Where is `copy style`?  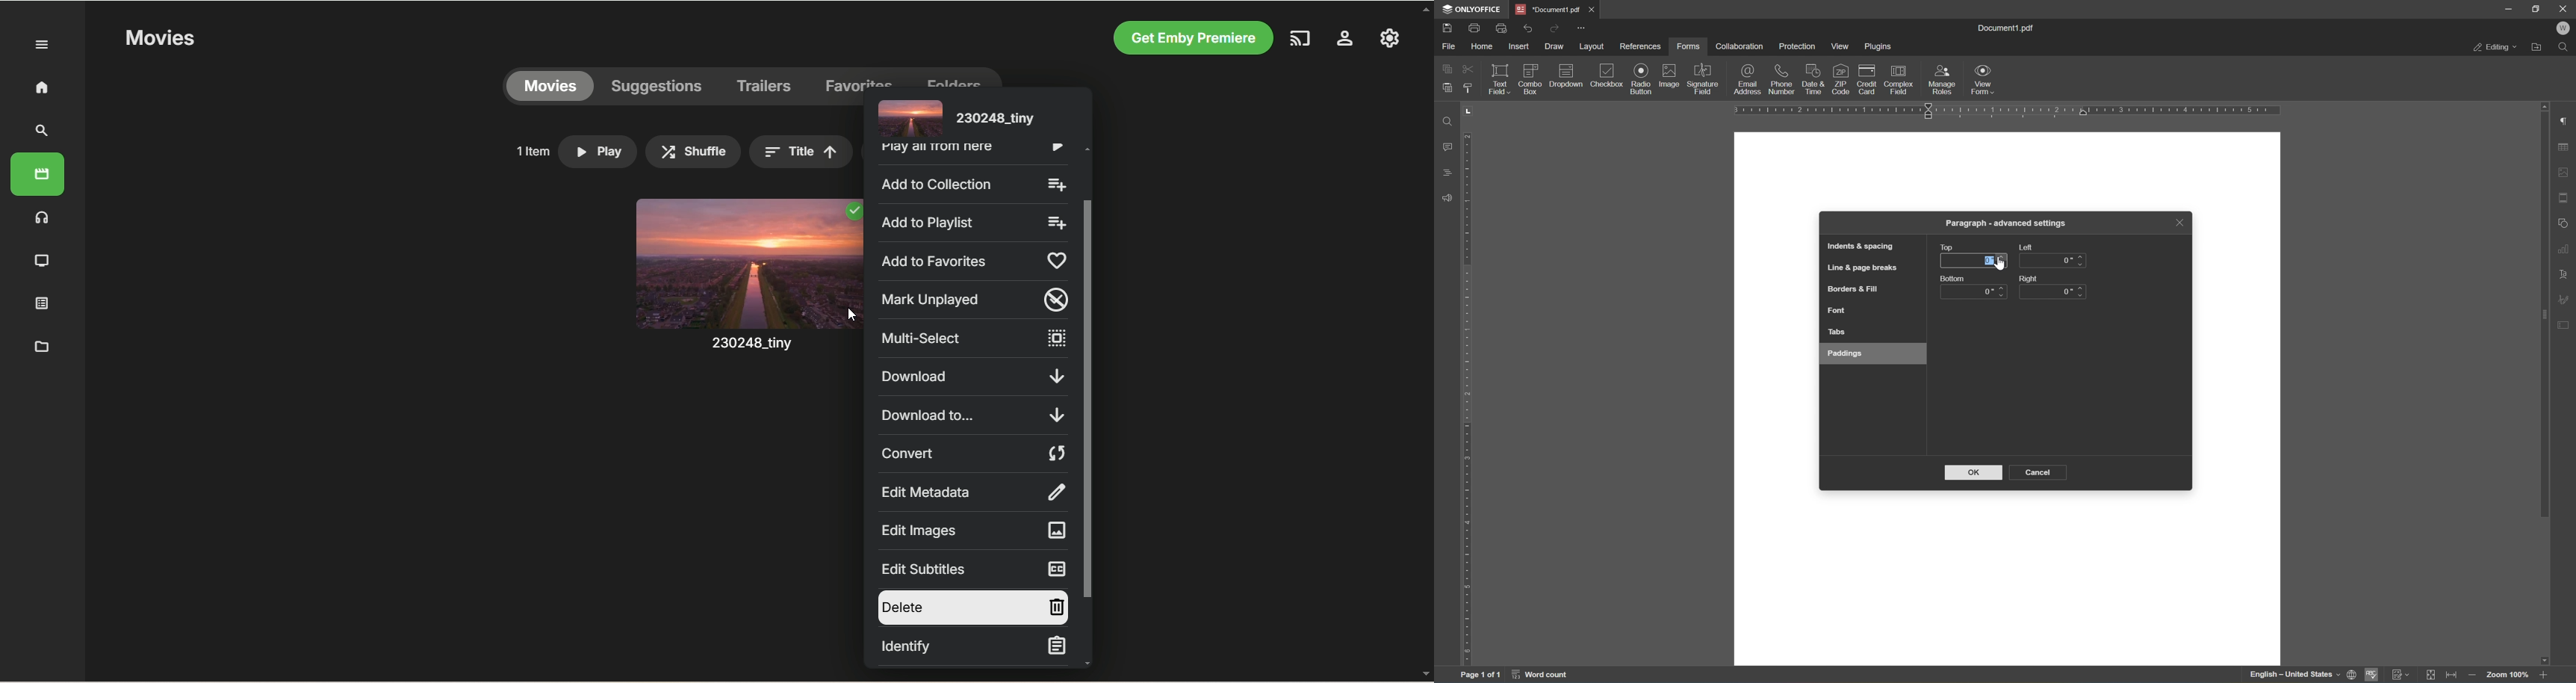 copy style is located at coordinates (1467, 88).